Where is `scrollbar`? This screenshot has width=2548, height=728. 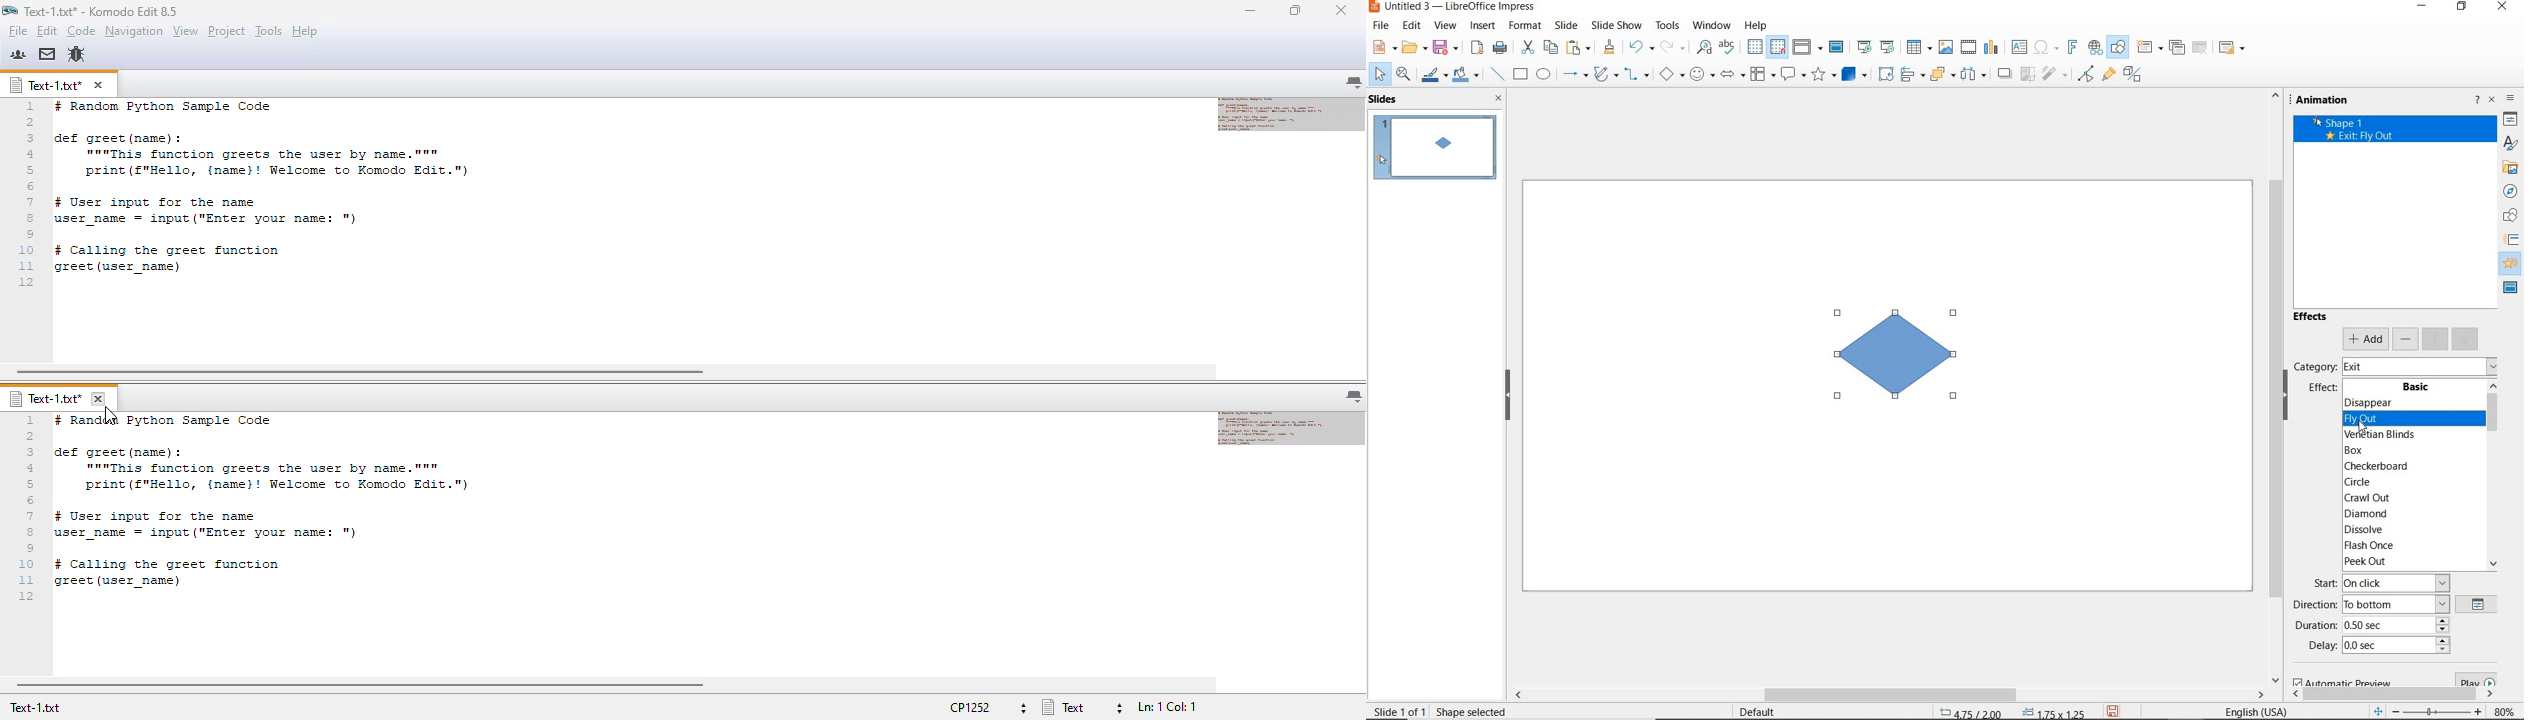 scrollbar is located at coordinates (2392, 695).